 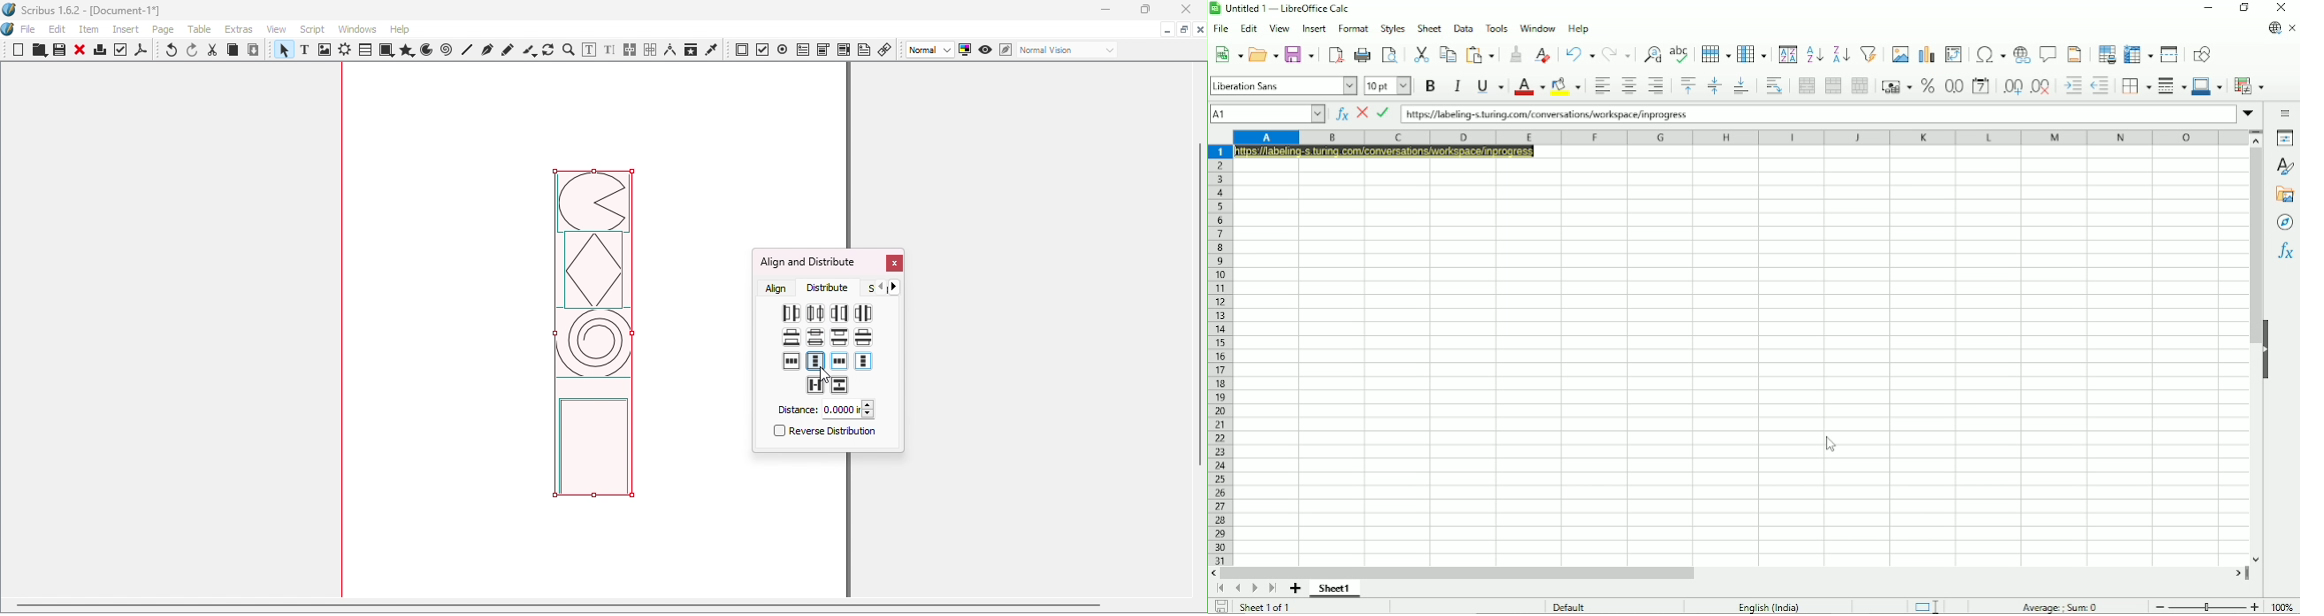 I want to click on save as PDF, so click(x=142, y=52).